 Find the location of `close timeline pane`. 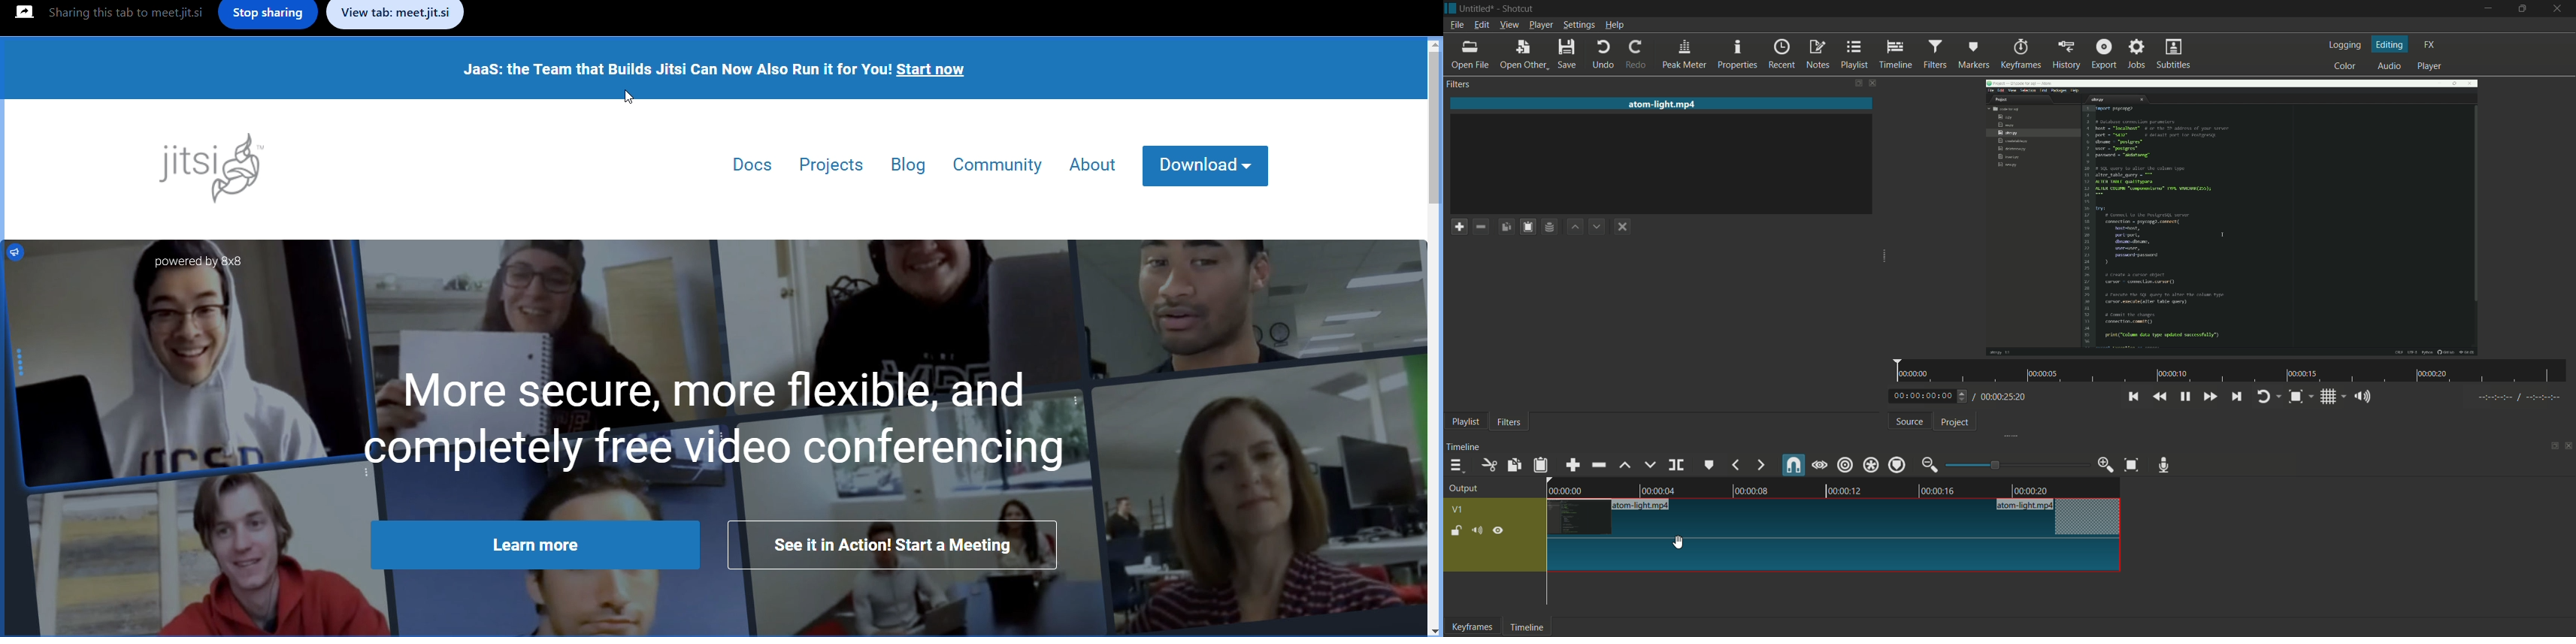

close timeline pane is located at coordinates (2569, 446).